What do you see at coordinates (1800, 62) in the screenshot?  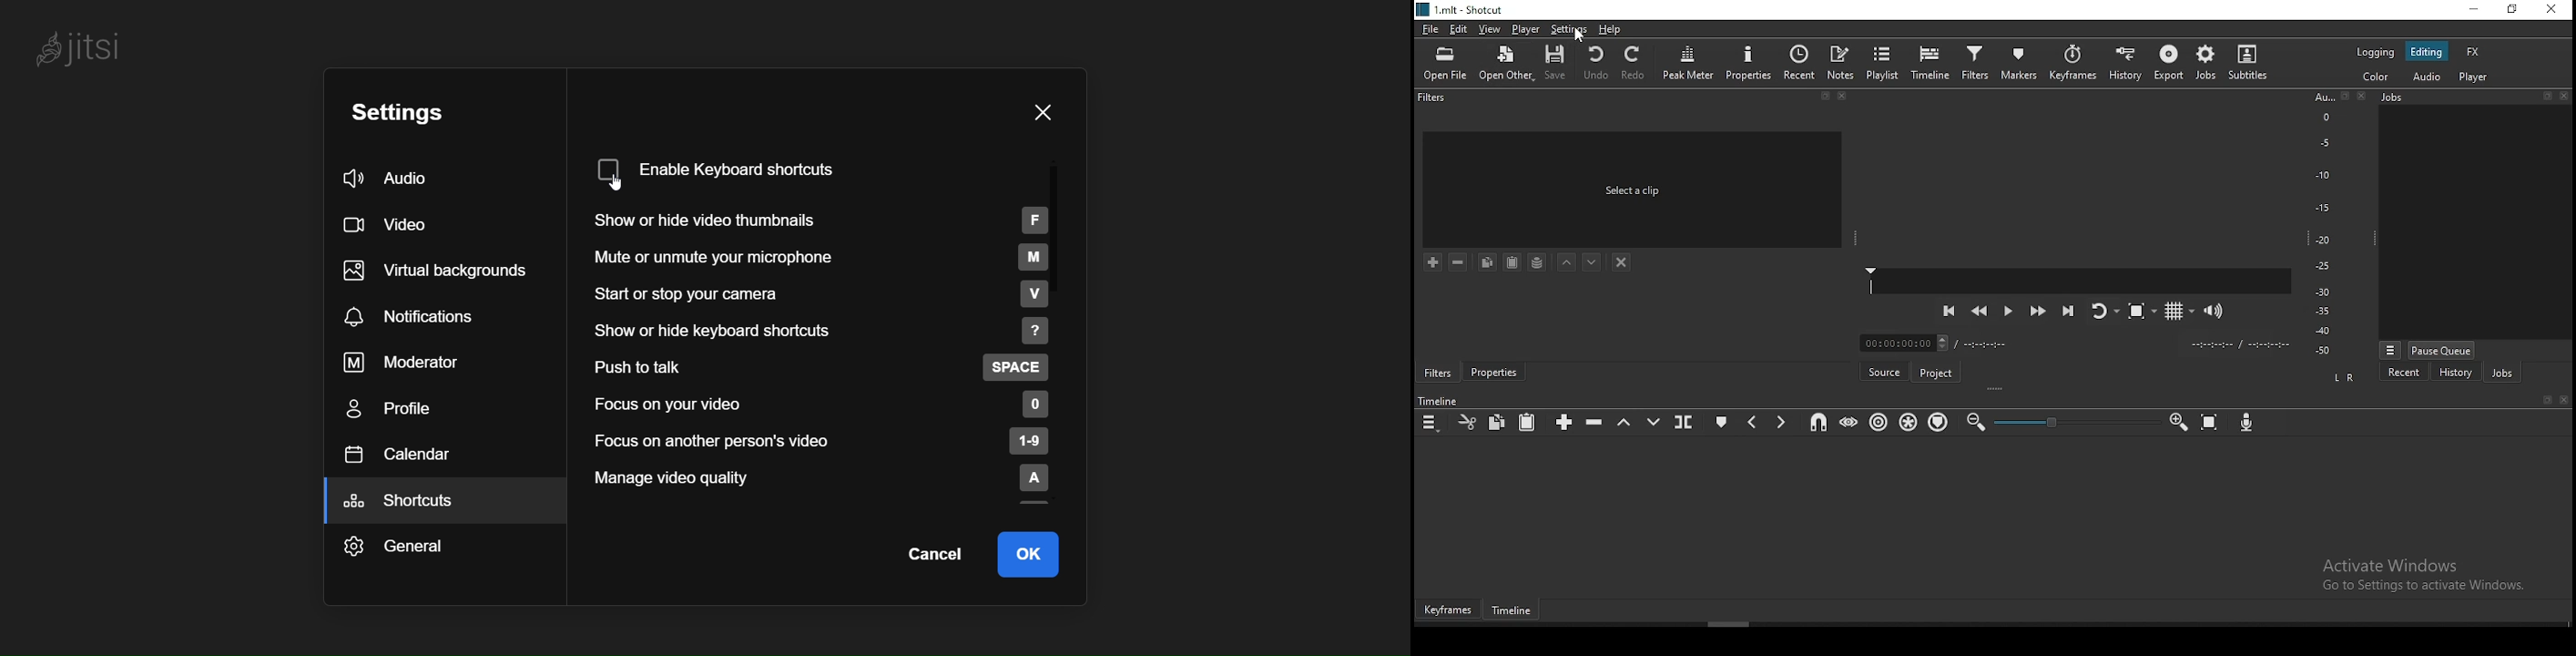 I see `recent` at bounding box center [1800, 62].